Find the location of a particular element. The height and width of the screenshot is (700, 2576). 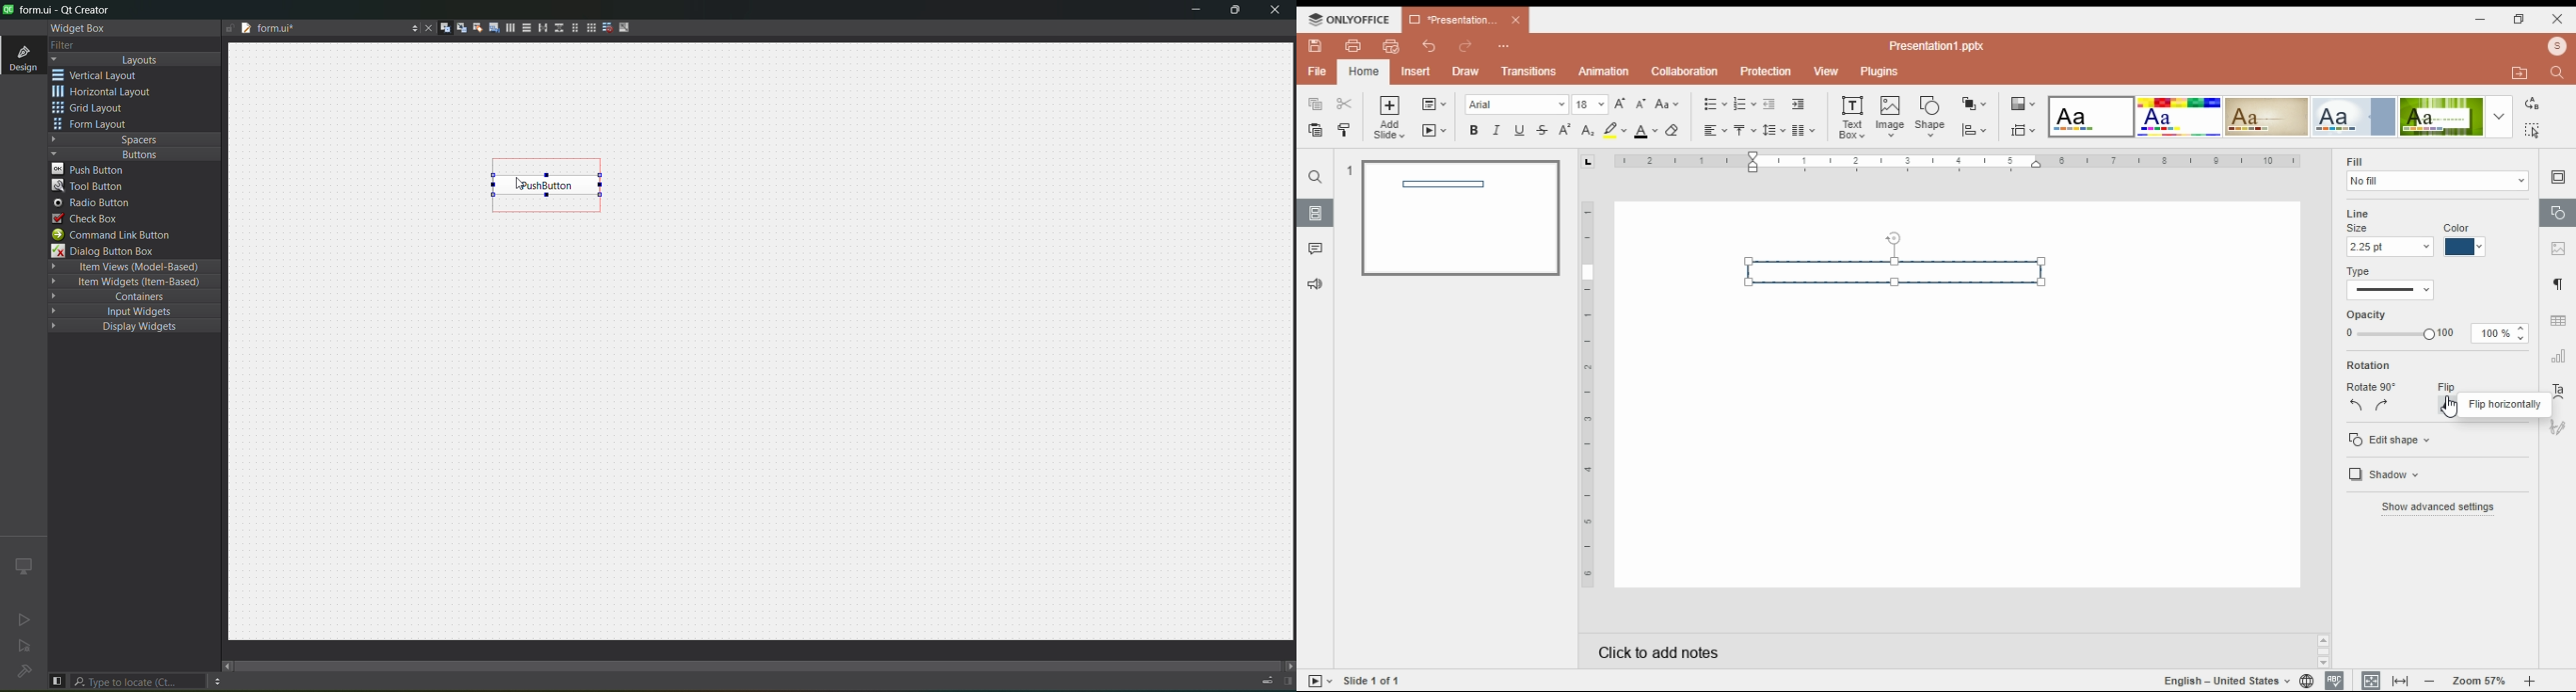

plugins is located at coordinates (1878, 71).